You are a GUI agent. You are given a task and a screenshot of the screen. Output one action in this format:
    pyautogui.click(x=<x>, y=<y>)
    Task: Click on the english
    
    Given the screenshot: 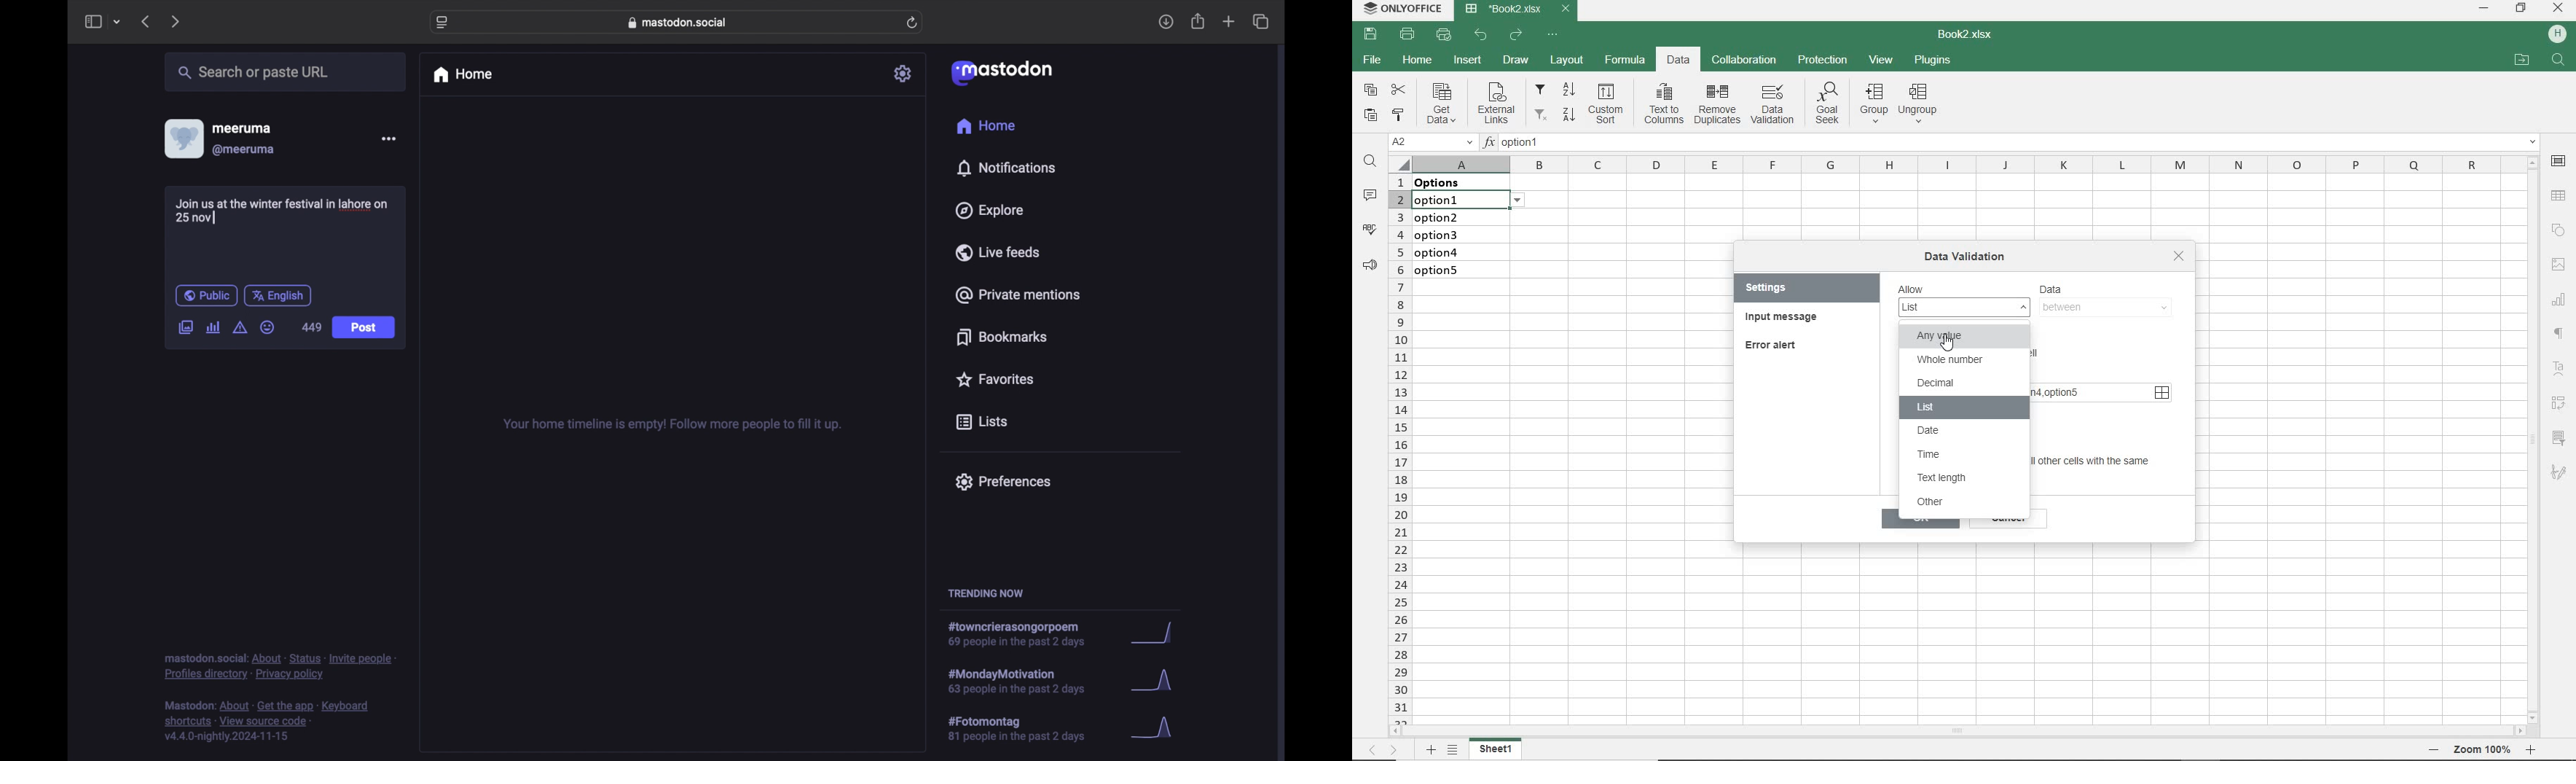 What is the action you would take?
    pyautogui.click(x=278, y=295)
    